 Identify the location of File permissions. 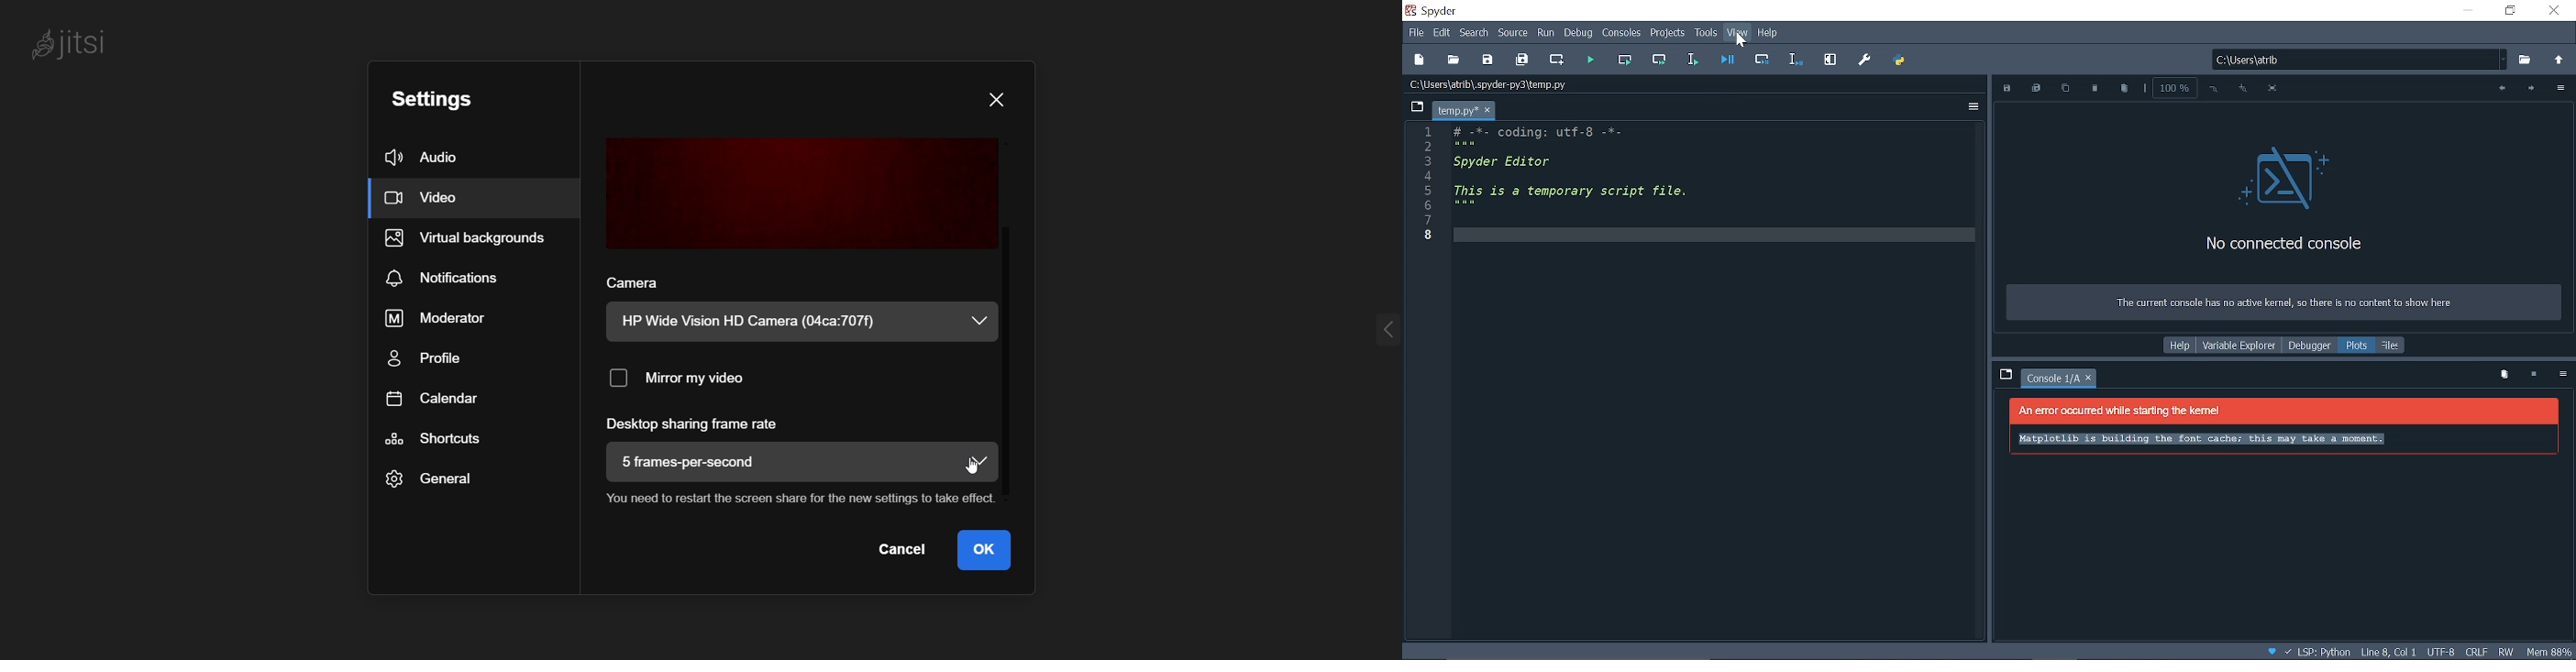
(2507, 651).